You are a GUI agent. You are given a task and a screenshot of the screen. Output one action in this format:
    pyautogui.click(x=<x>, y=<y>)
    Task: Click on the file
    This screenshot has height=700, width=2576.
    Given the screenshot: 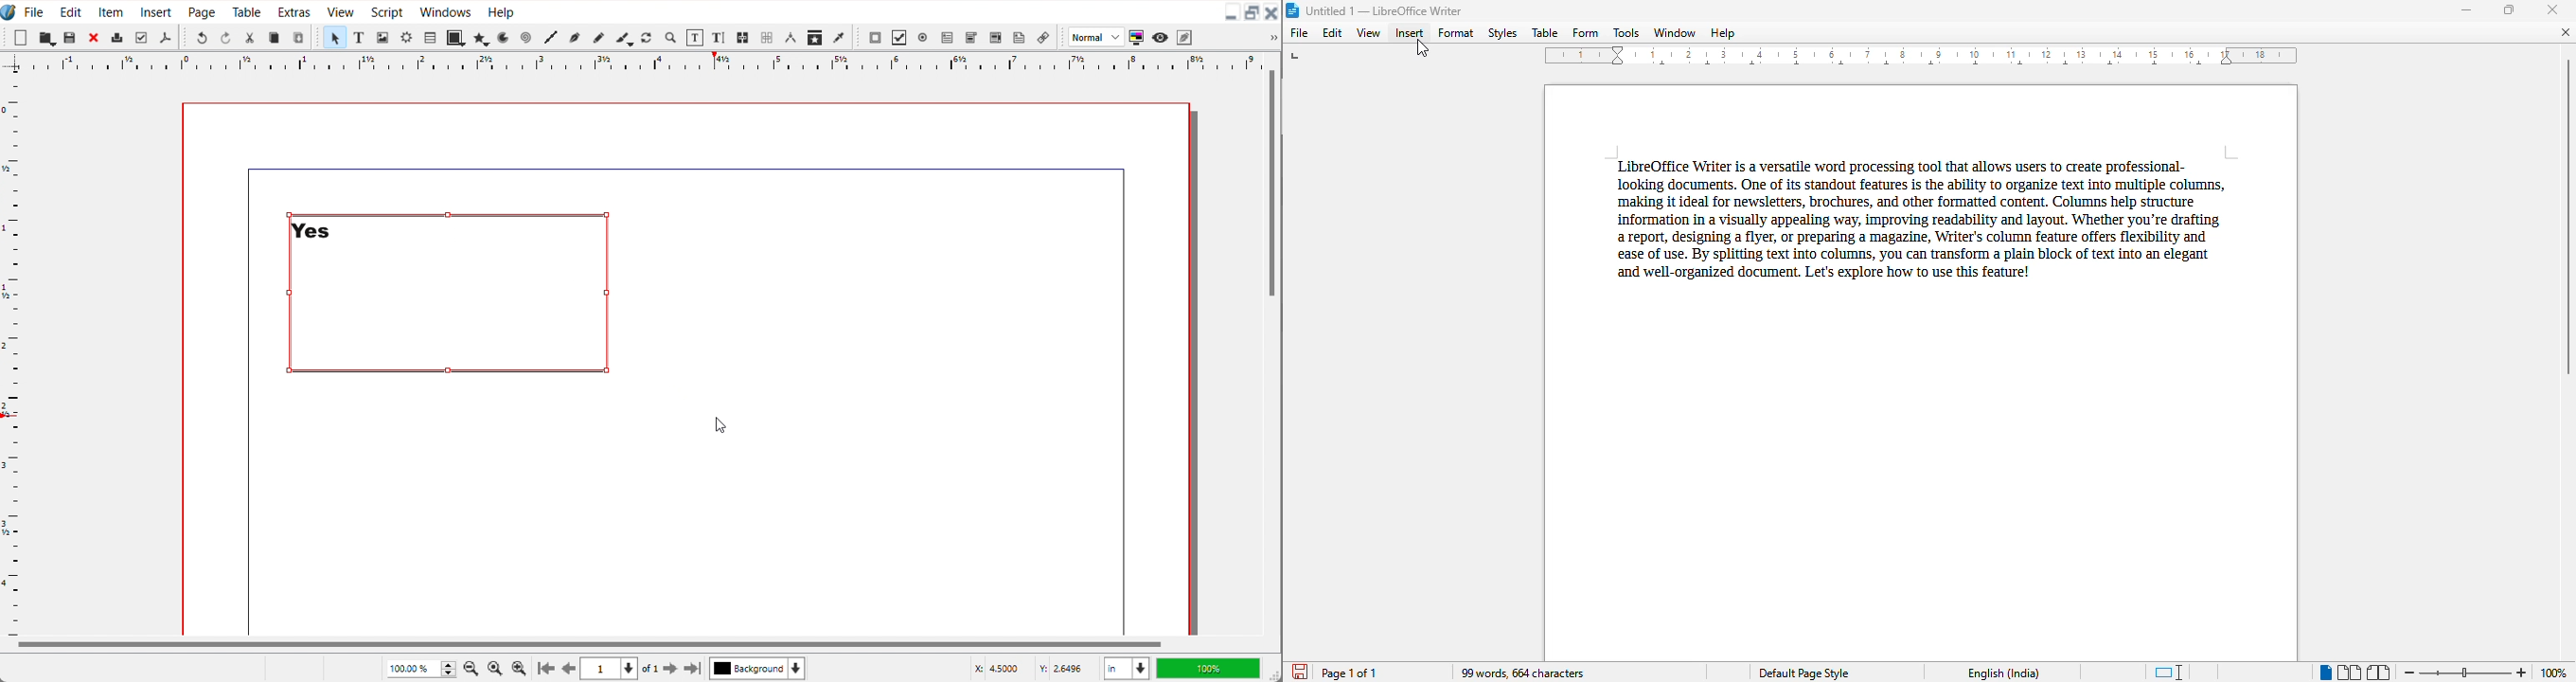 What is the action you would take?
    pyautogui.click(x=1298, y=32)
    